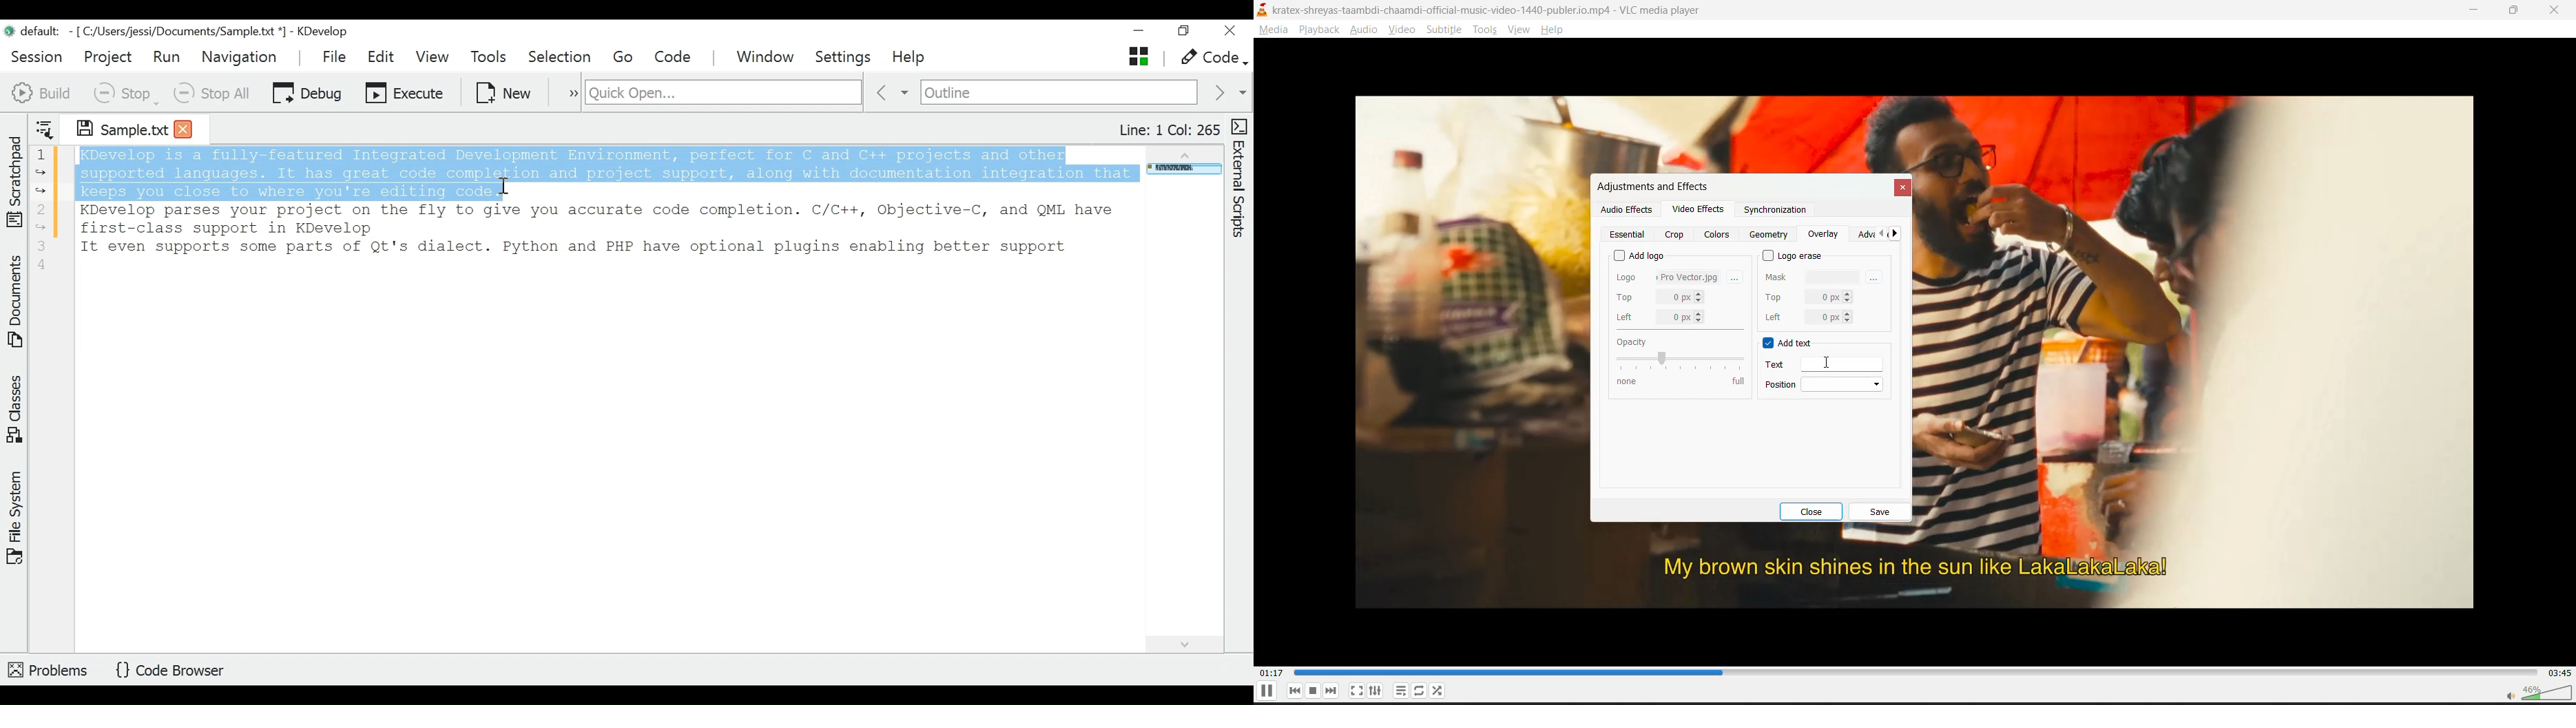 This screenshot has height=728, width=2576. Describe the element at coordinates (586, 236) in the screenshot. I see `2 KDevelop parses your project on the fly to give you accurate code completion. C/C++, Objective-C, and QML have first-class support in KDevelop. 3 It even supports some parts of Qt's dialect. Python and PHP have optional plugins enabling better support` at that location.